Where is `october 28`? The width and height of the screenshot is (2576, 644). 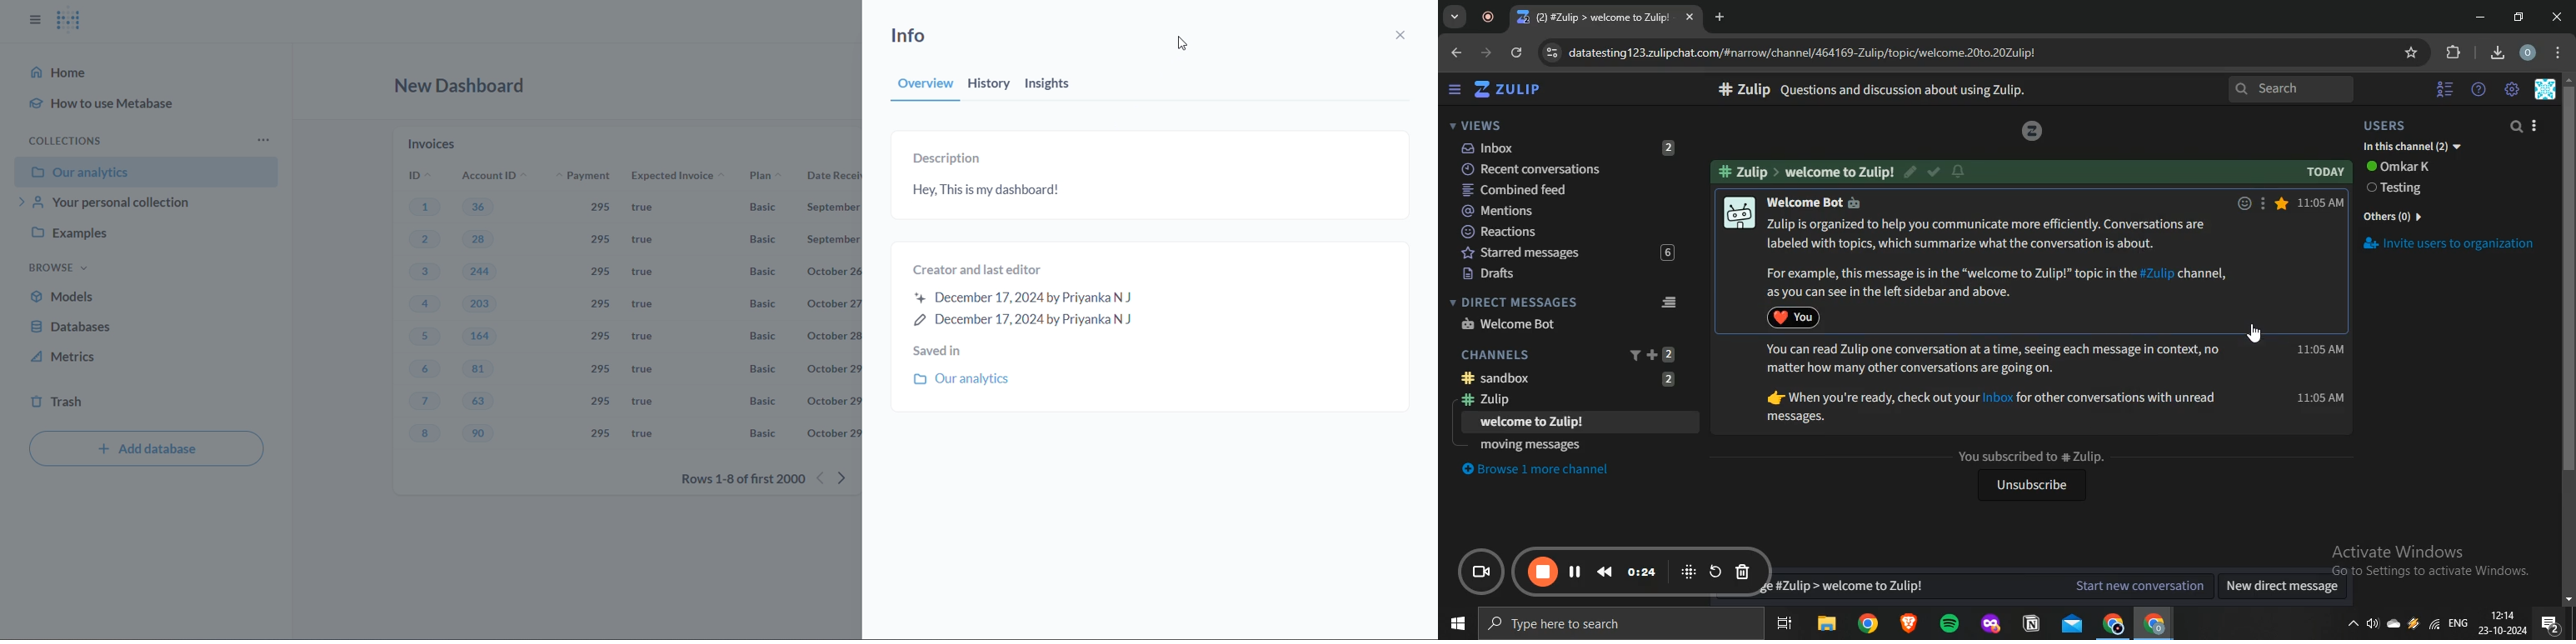 october 28 is located at coordinates (830, 336).